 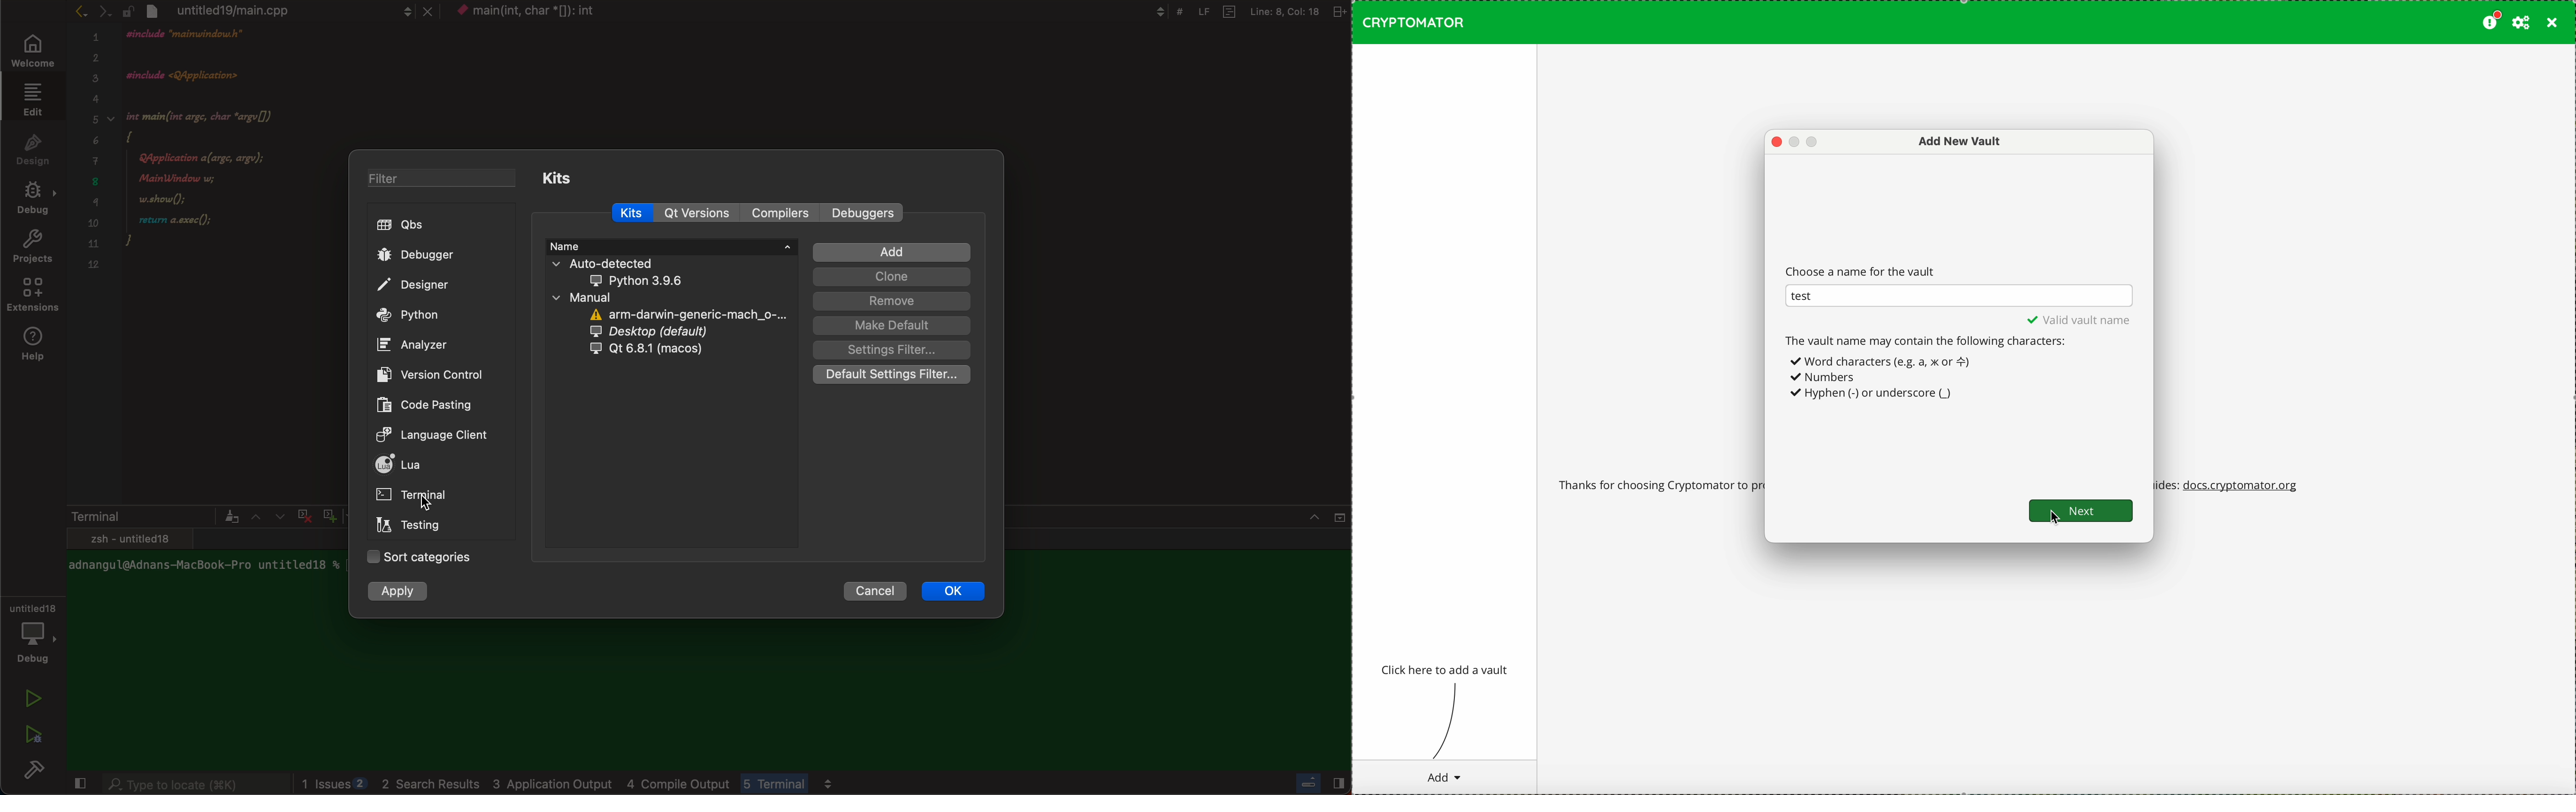 I want to click on numbers, so click(x=94, y=157).